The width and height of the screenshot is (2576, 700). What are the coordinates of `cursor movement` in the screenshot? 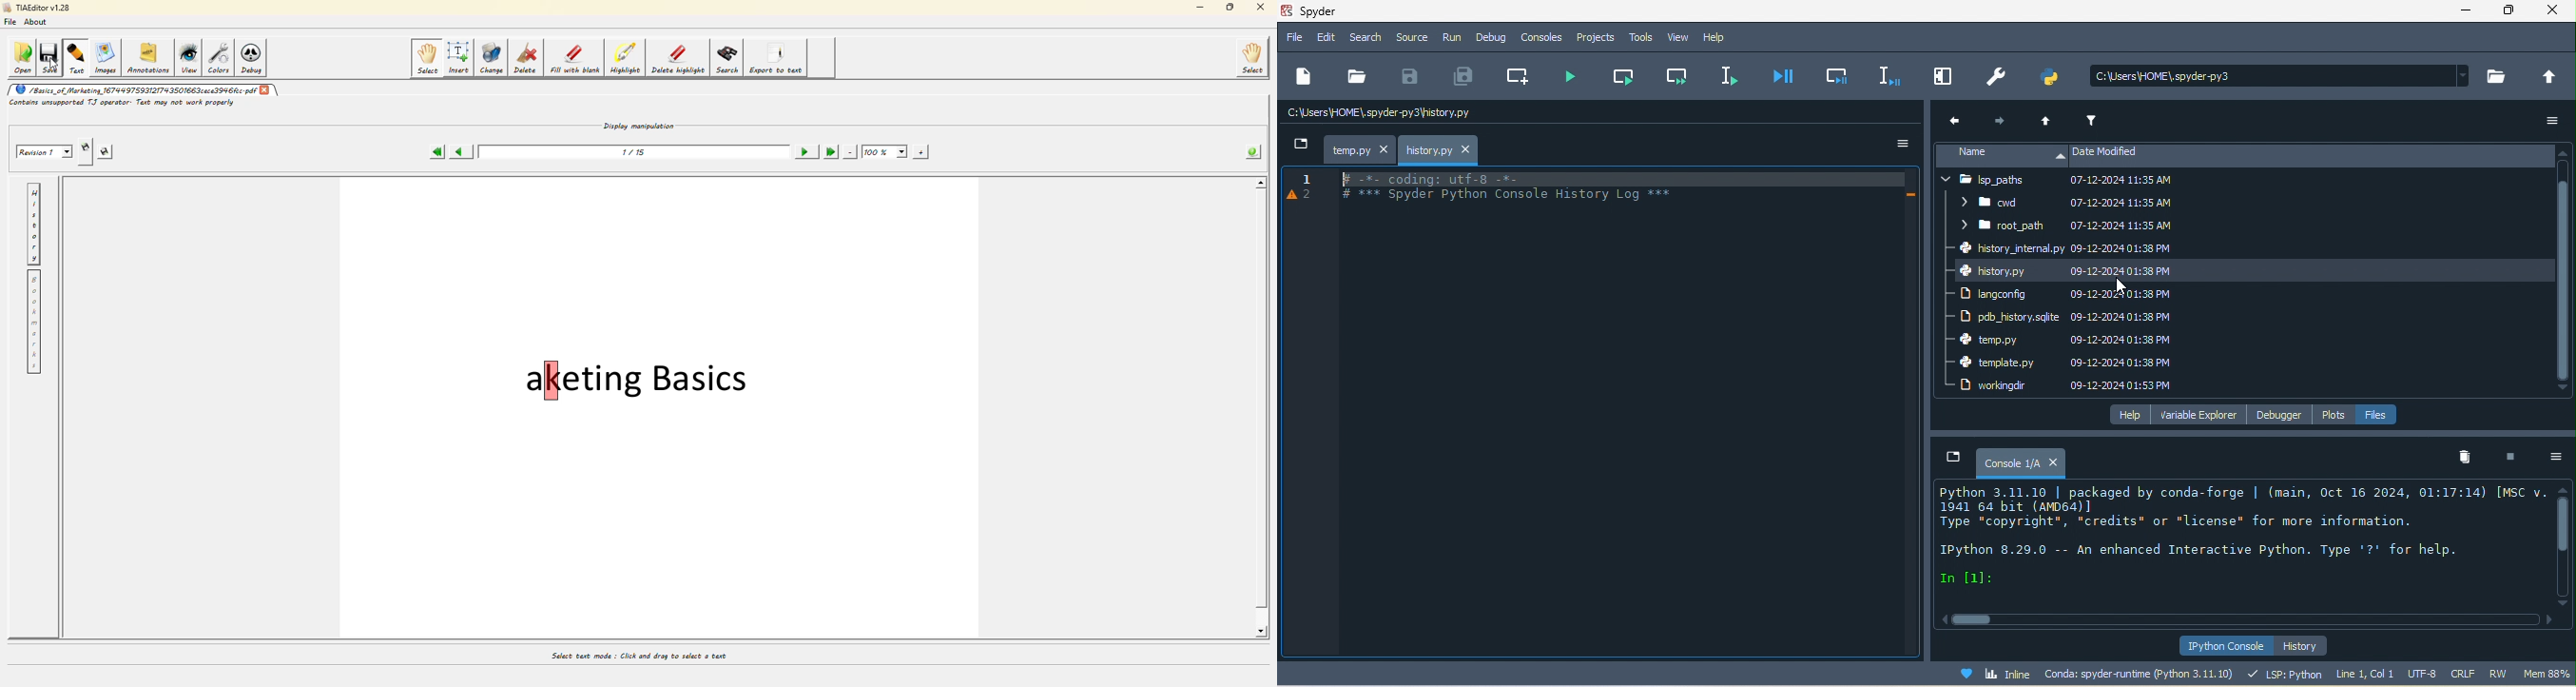 It's located at (2121, 287).